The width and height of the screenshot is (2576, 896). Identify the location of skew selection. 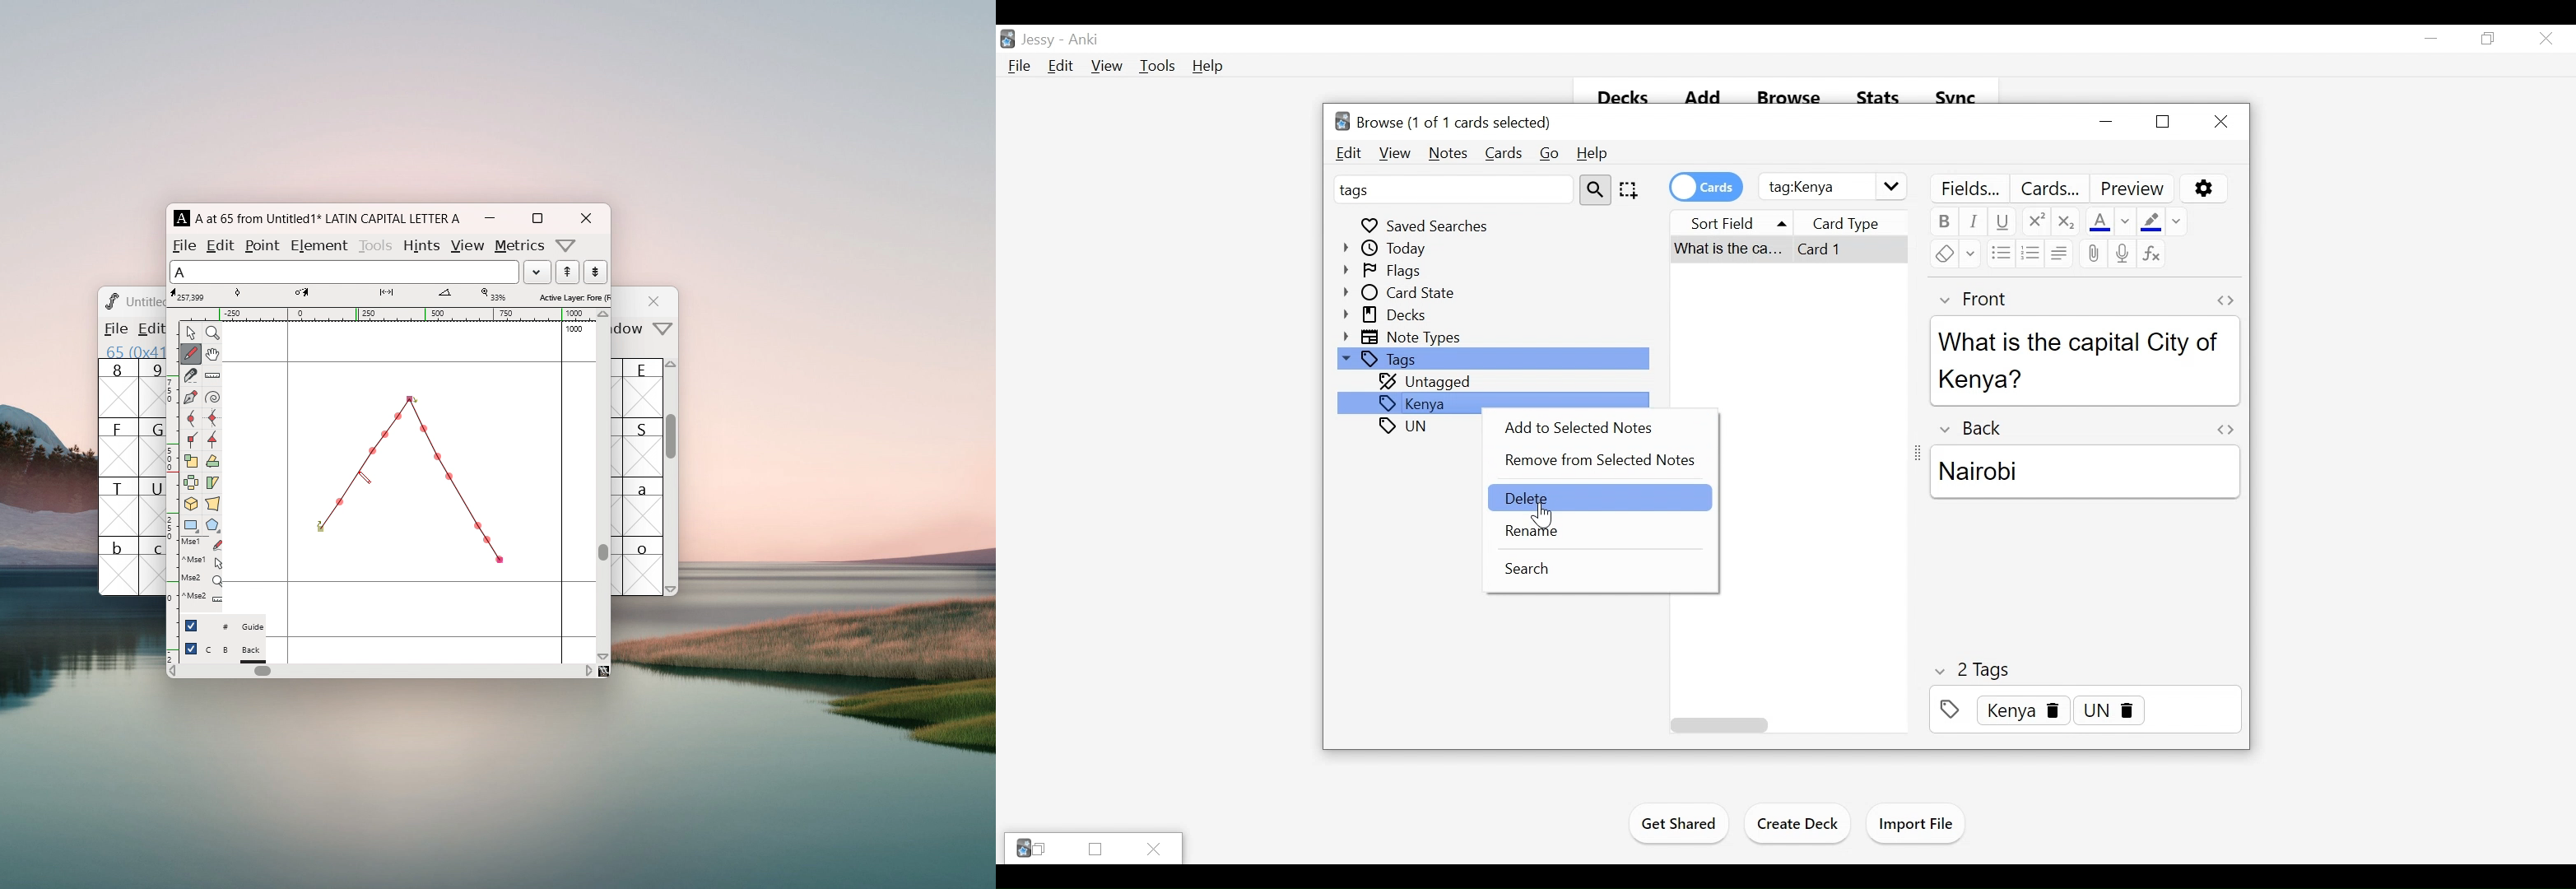
(212, 484).